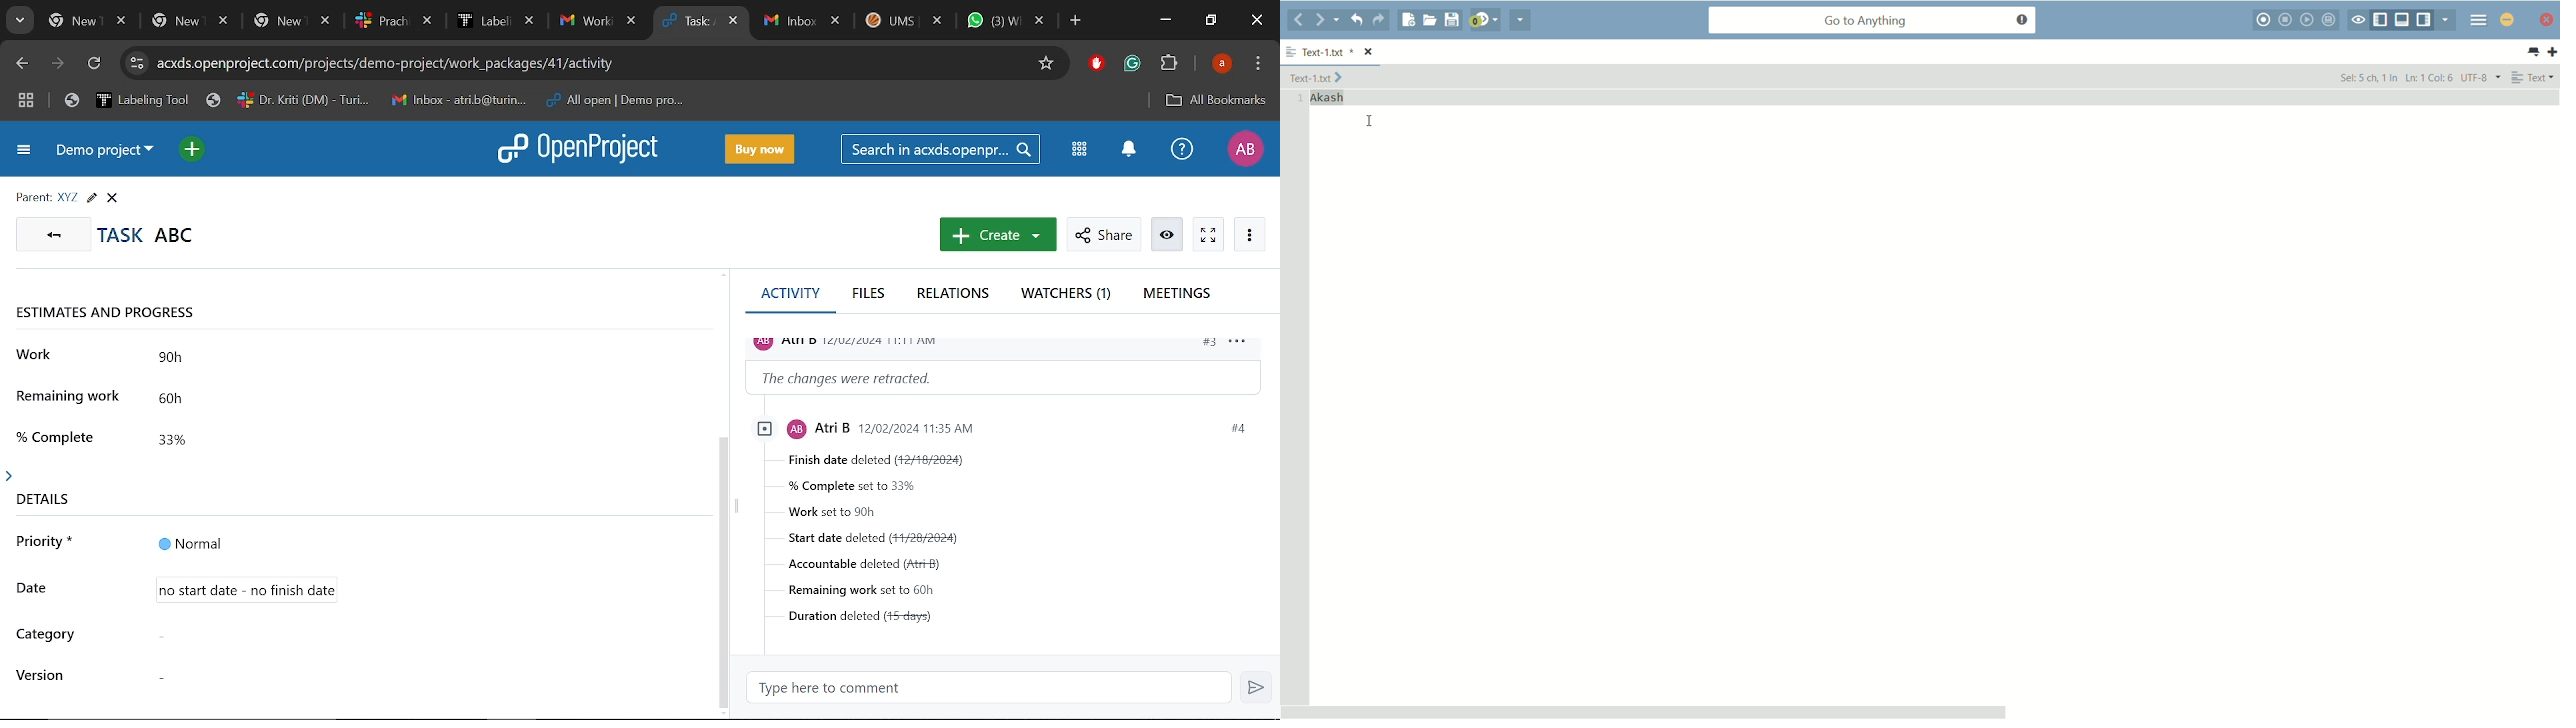 The image size is (2576, 728). Describe the element at coordinates (71, 400) in the screenshot. I see `remaining work` at that location.